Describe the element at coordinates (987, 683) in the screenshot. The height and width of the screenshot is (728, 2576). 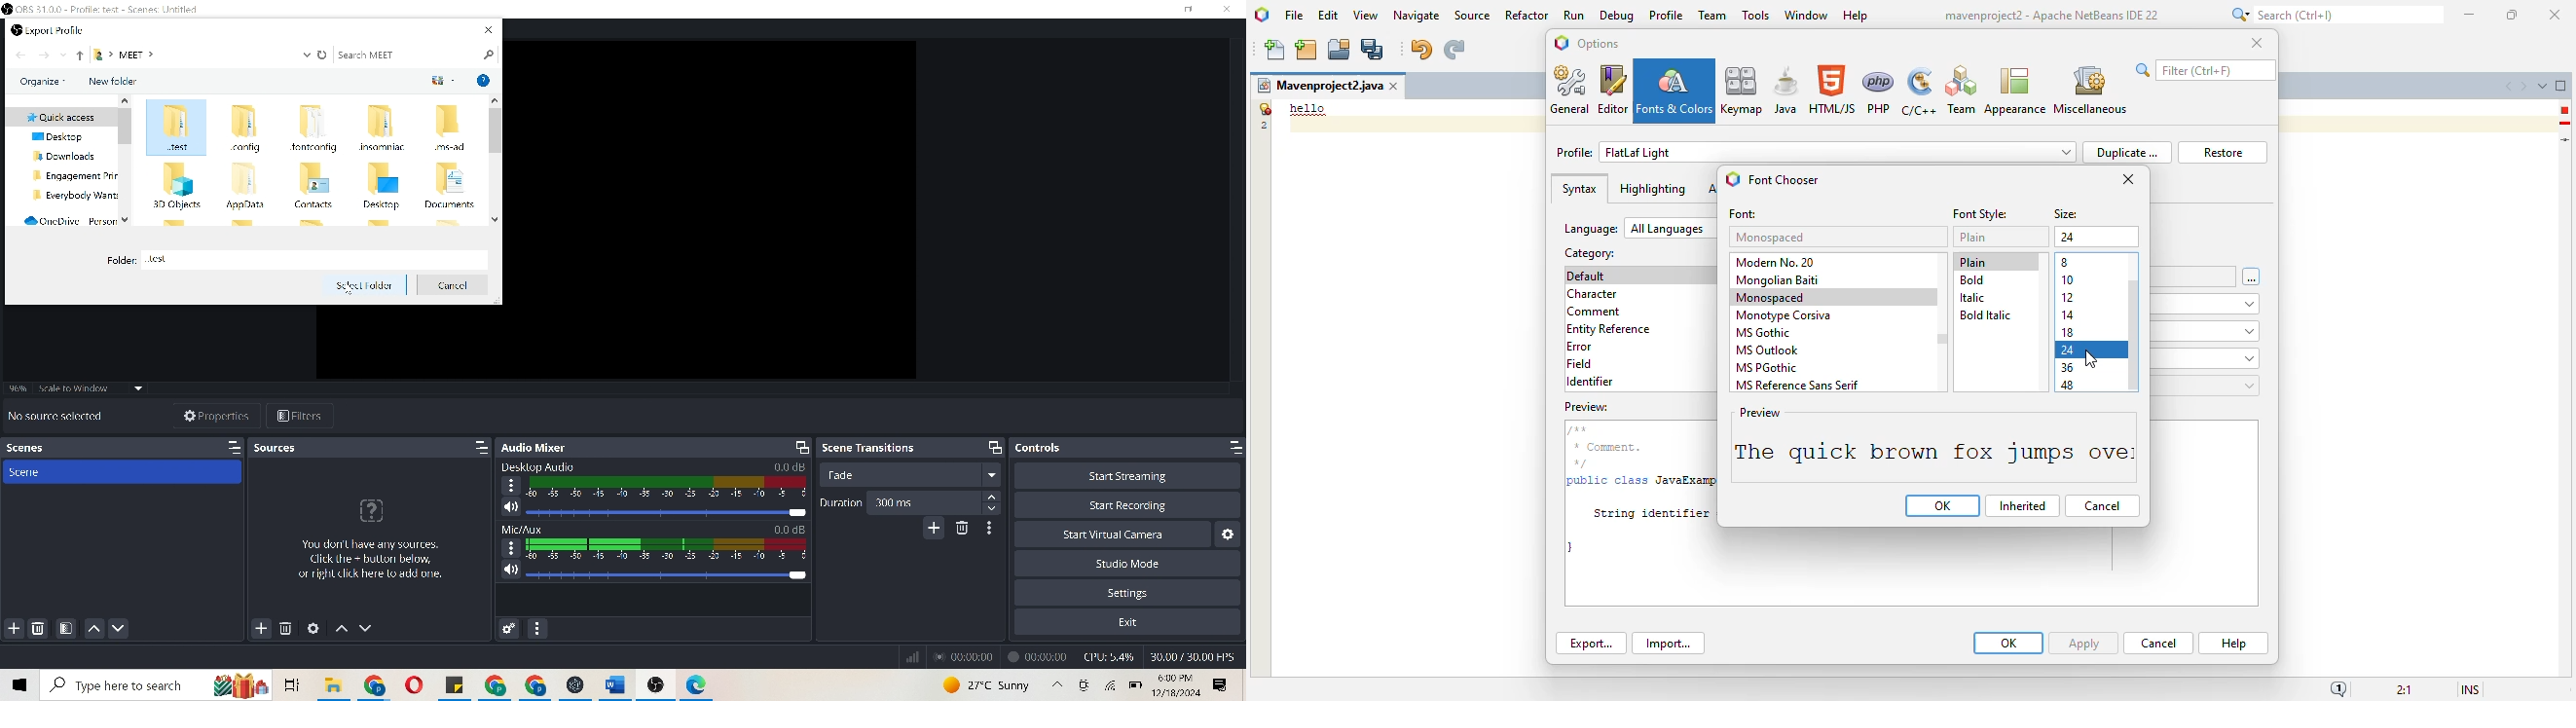
I see `weahter` at that location.